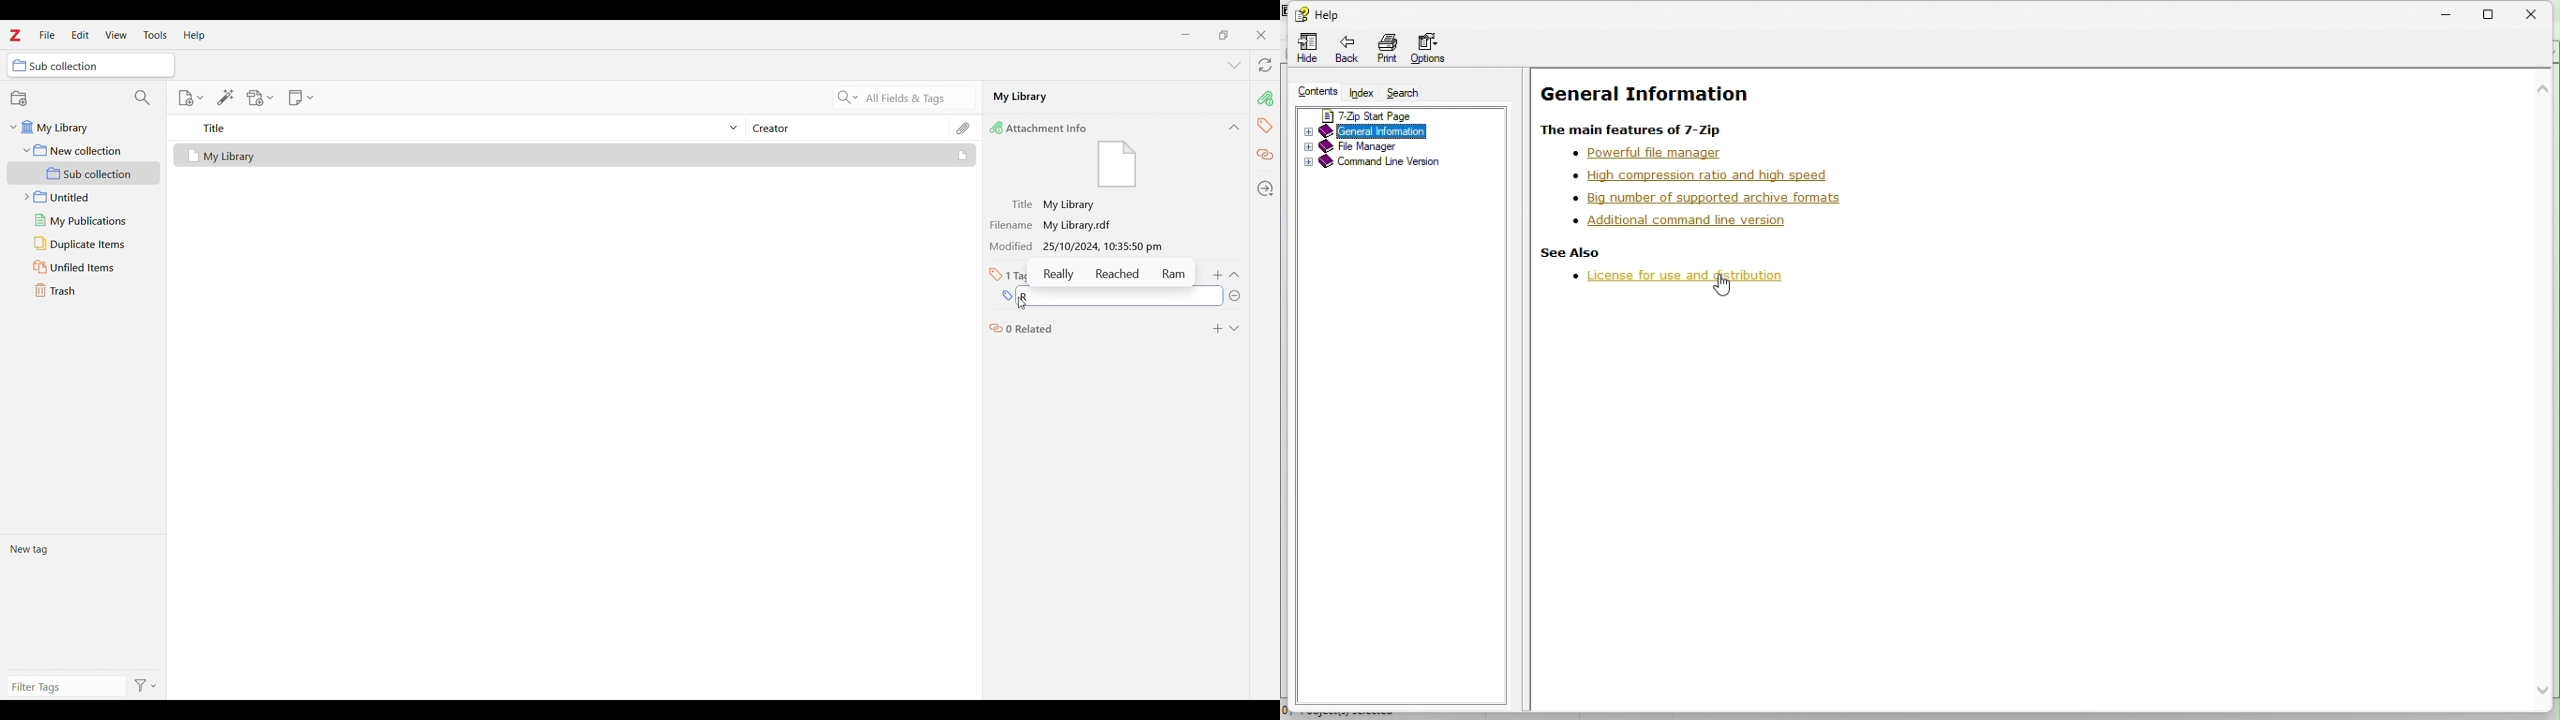 The width and height of the screenshot is (2576, 728). I want to click on List all tabs, so click(1235, 66).